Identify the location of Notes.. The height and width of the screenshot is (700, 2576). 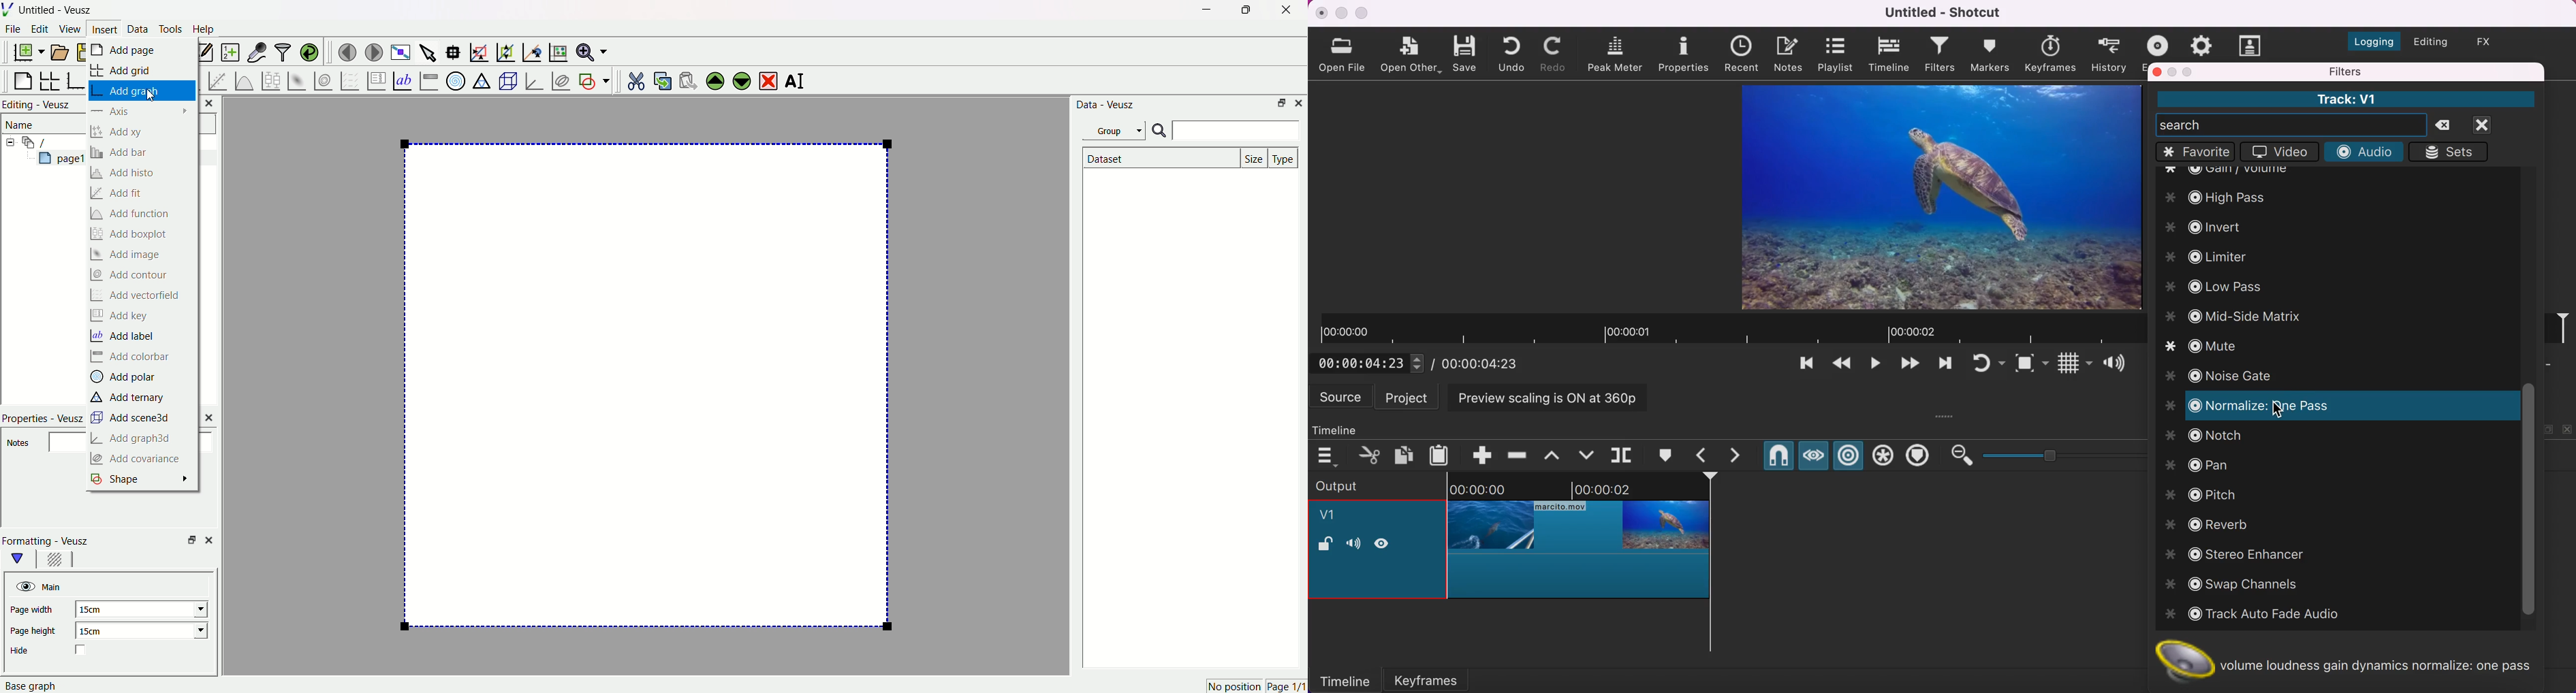
(19, 444).